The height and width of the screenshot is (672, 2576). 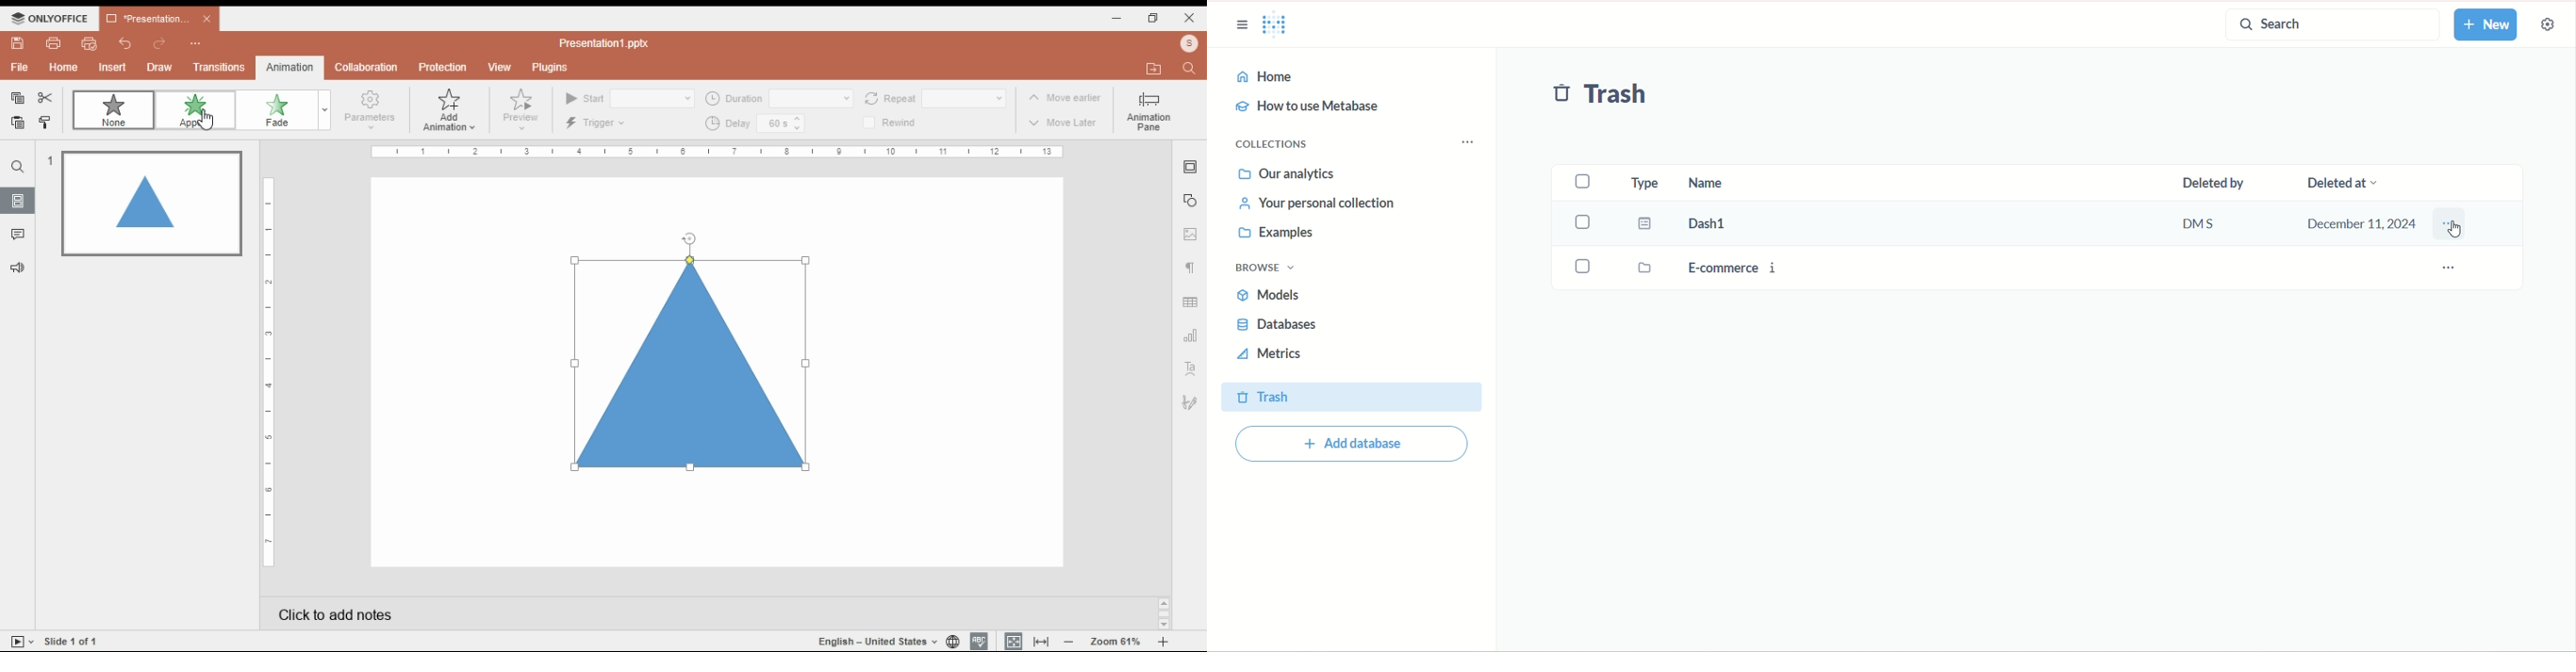 What do you see at coordinates (586, 98) in the screenshot?
I see `start` at bounding box center [586, 98].